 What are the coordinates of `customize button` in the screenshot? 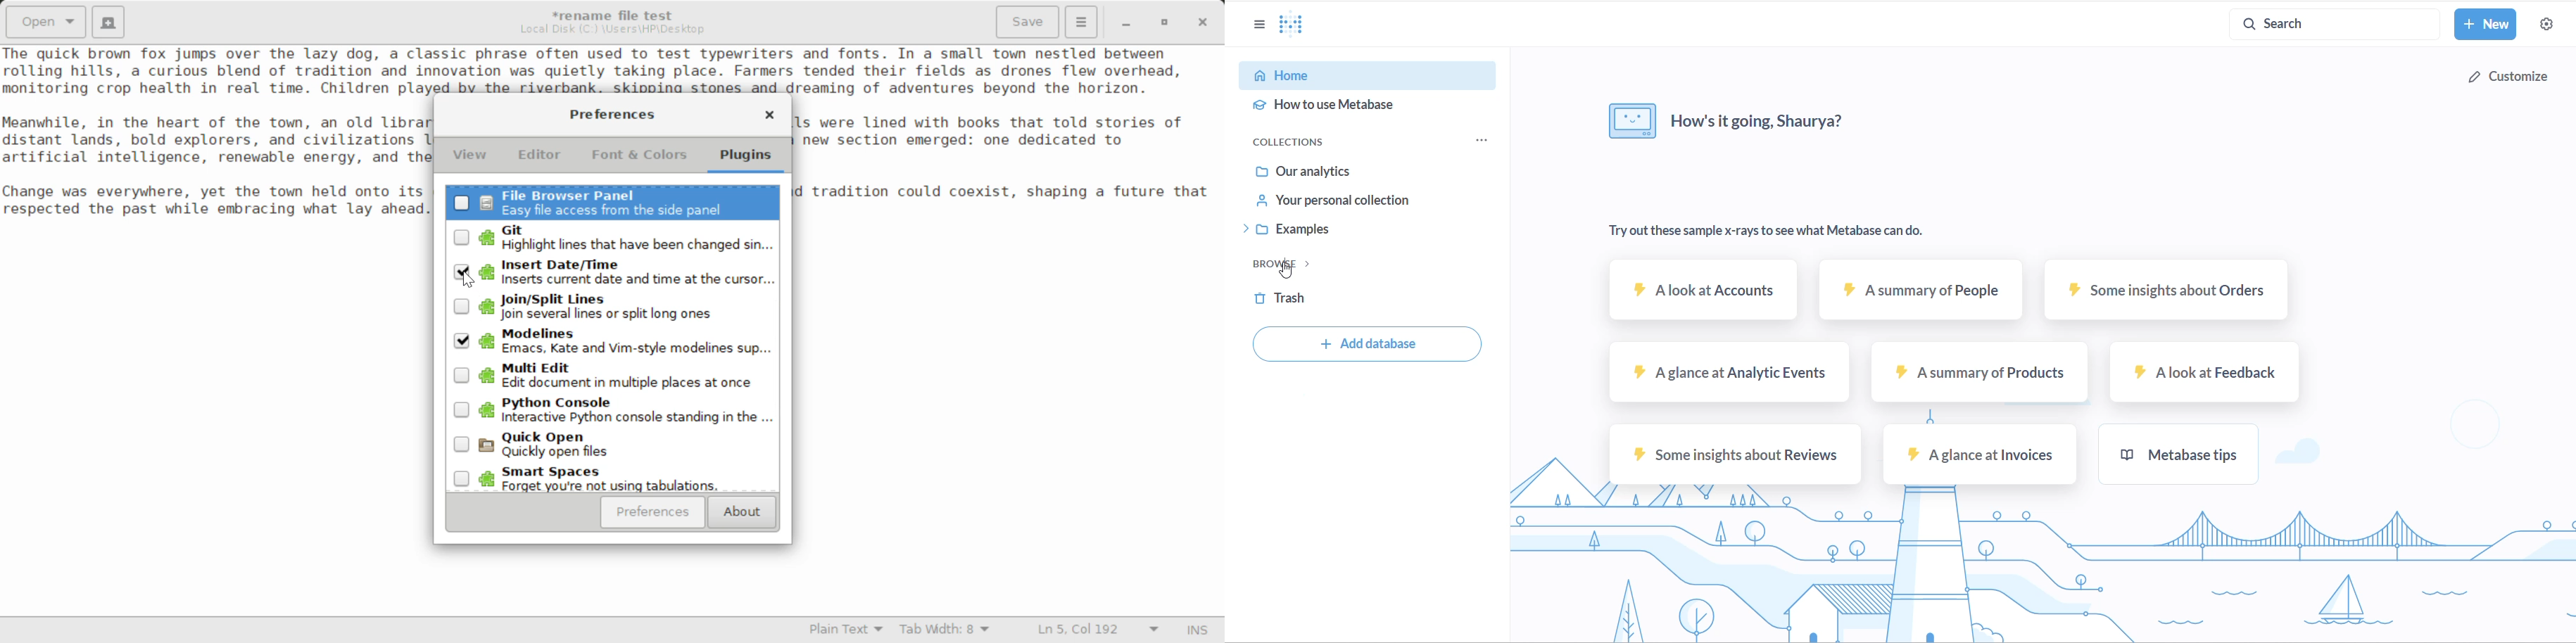 It's located at (2518, 77).